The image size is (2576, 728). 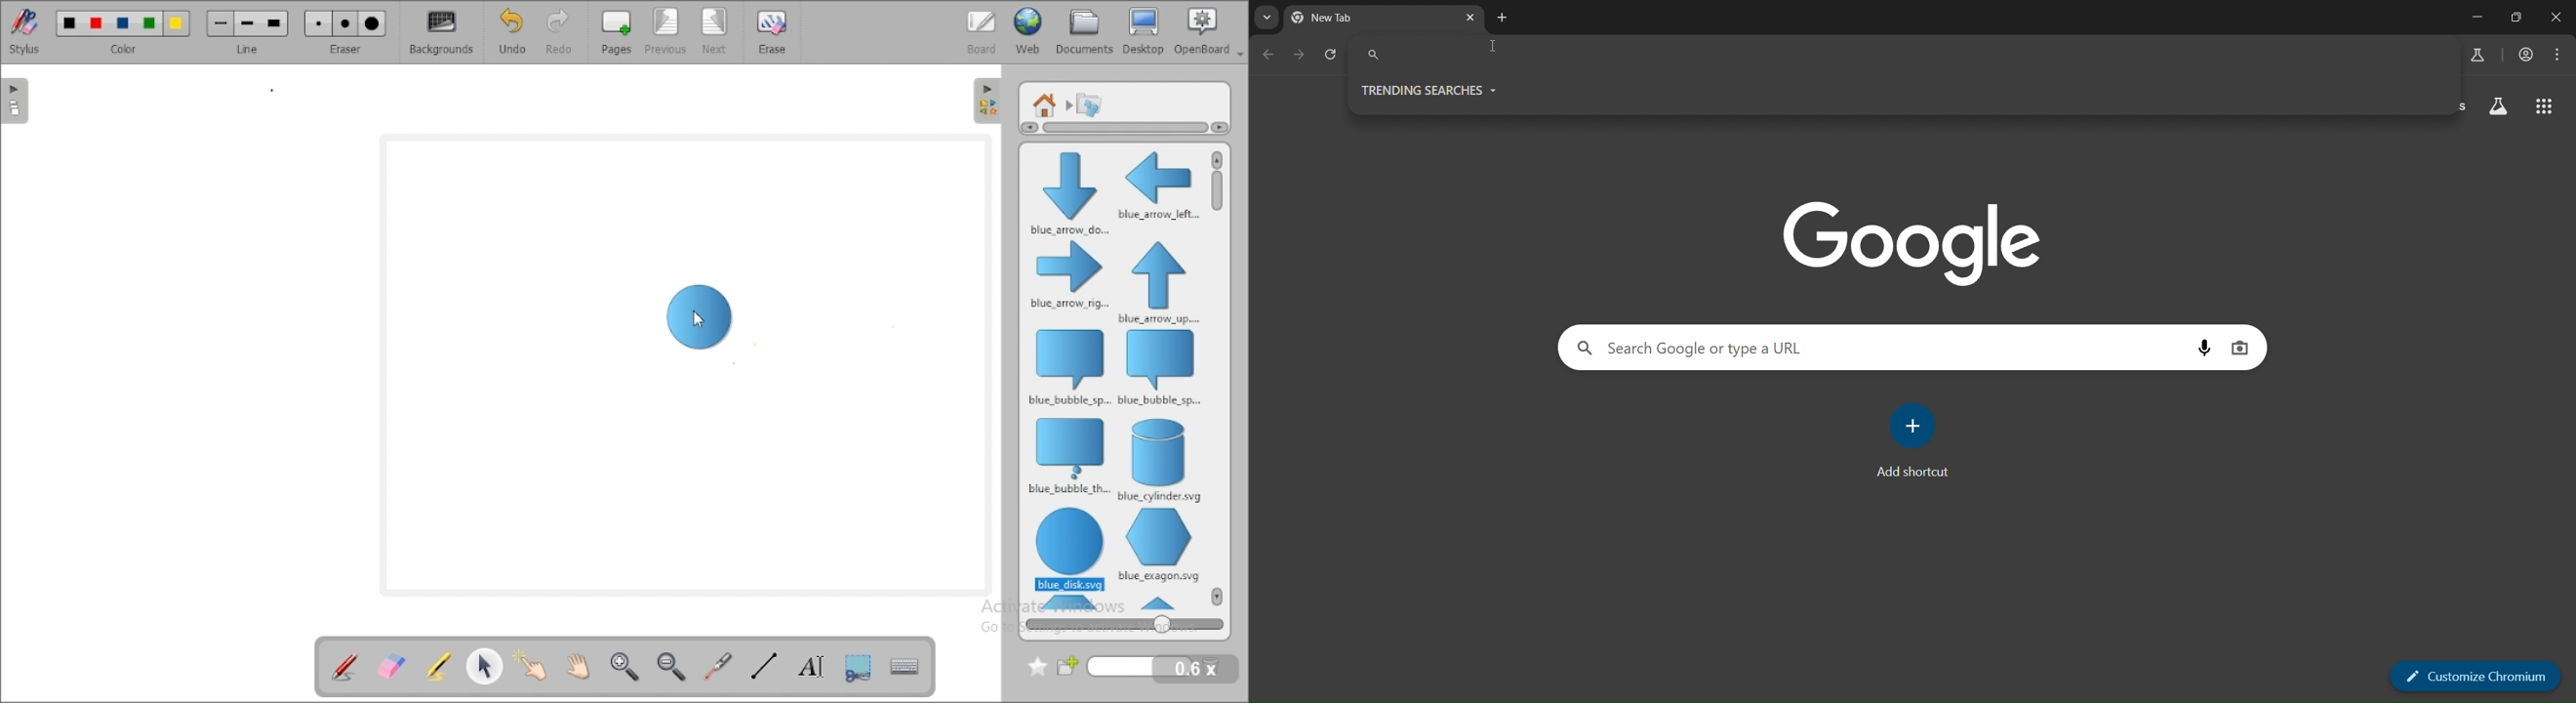 What do you see at coordinates (1145, 31) in the screenshot?
I see `desktop` at bounding box center [1145, 31].